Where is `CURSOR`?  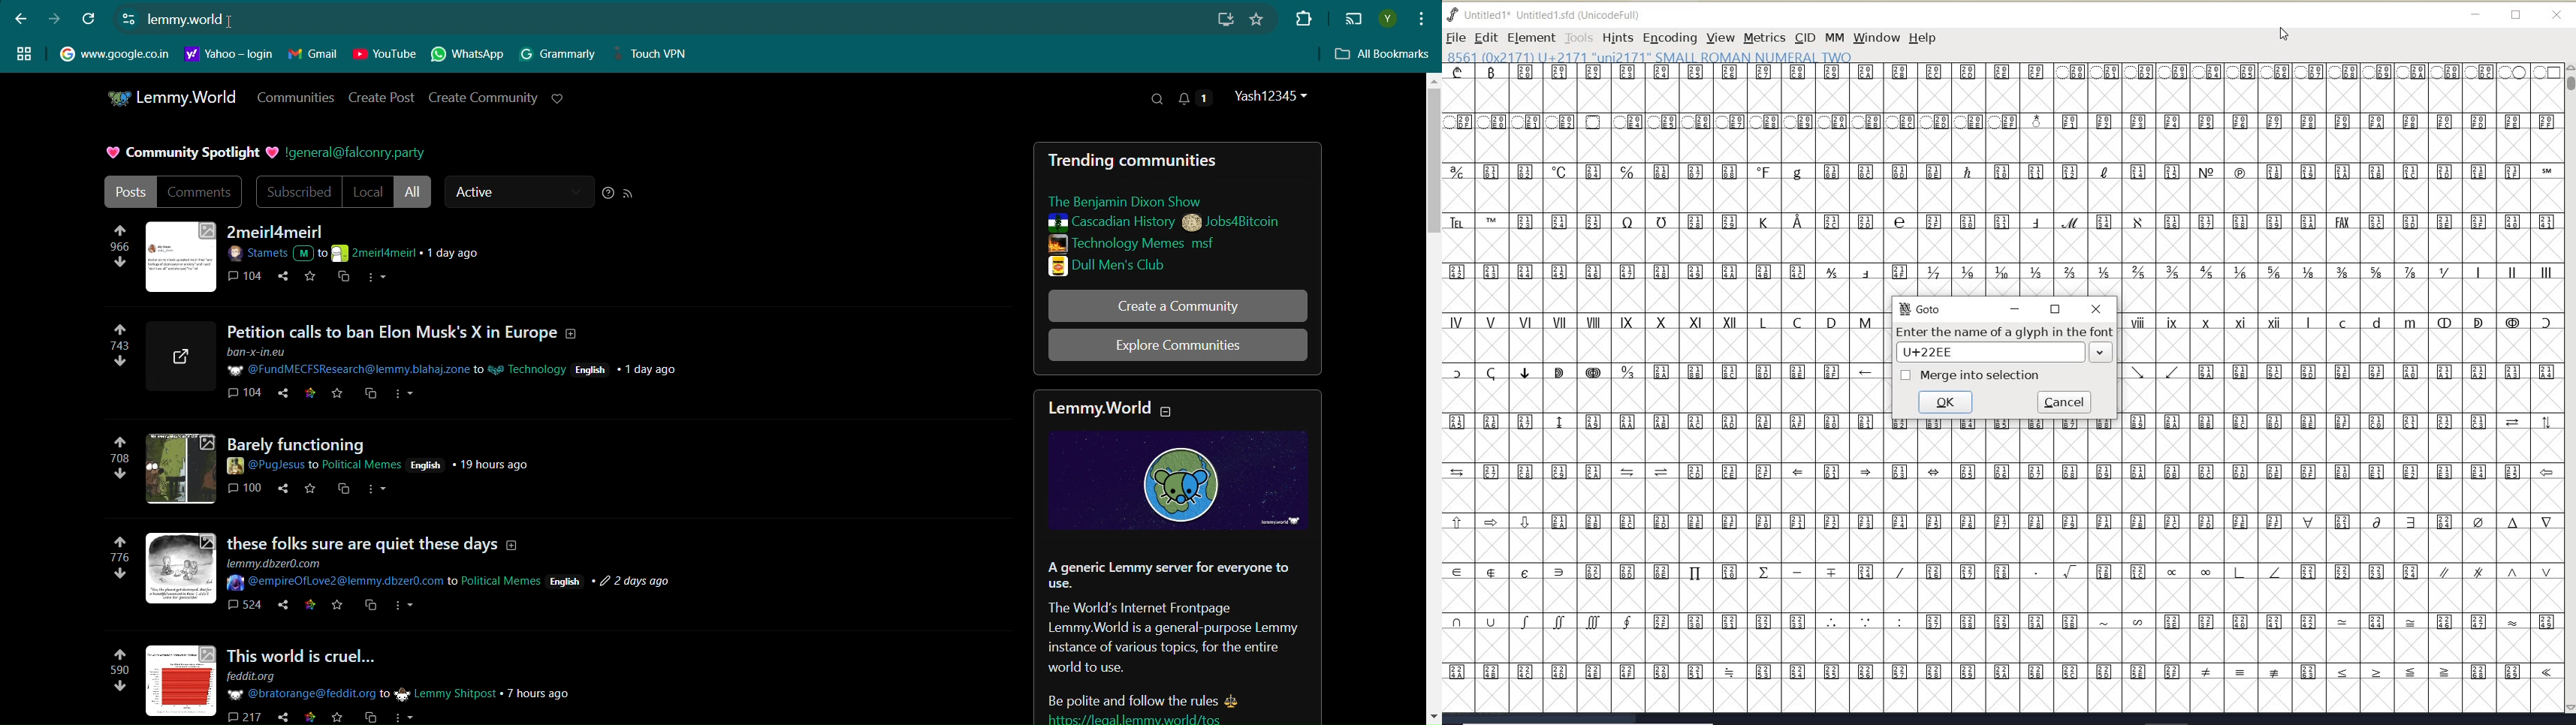 CURSOR is located at coordinates (2283, 35).